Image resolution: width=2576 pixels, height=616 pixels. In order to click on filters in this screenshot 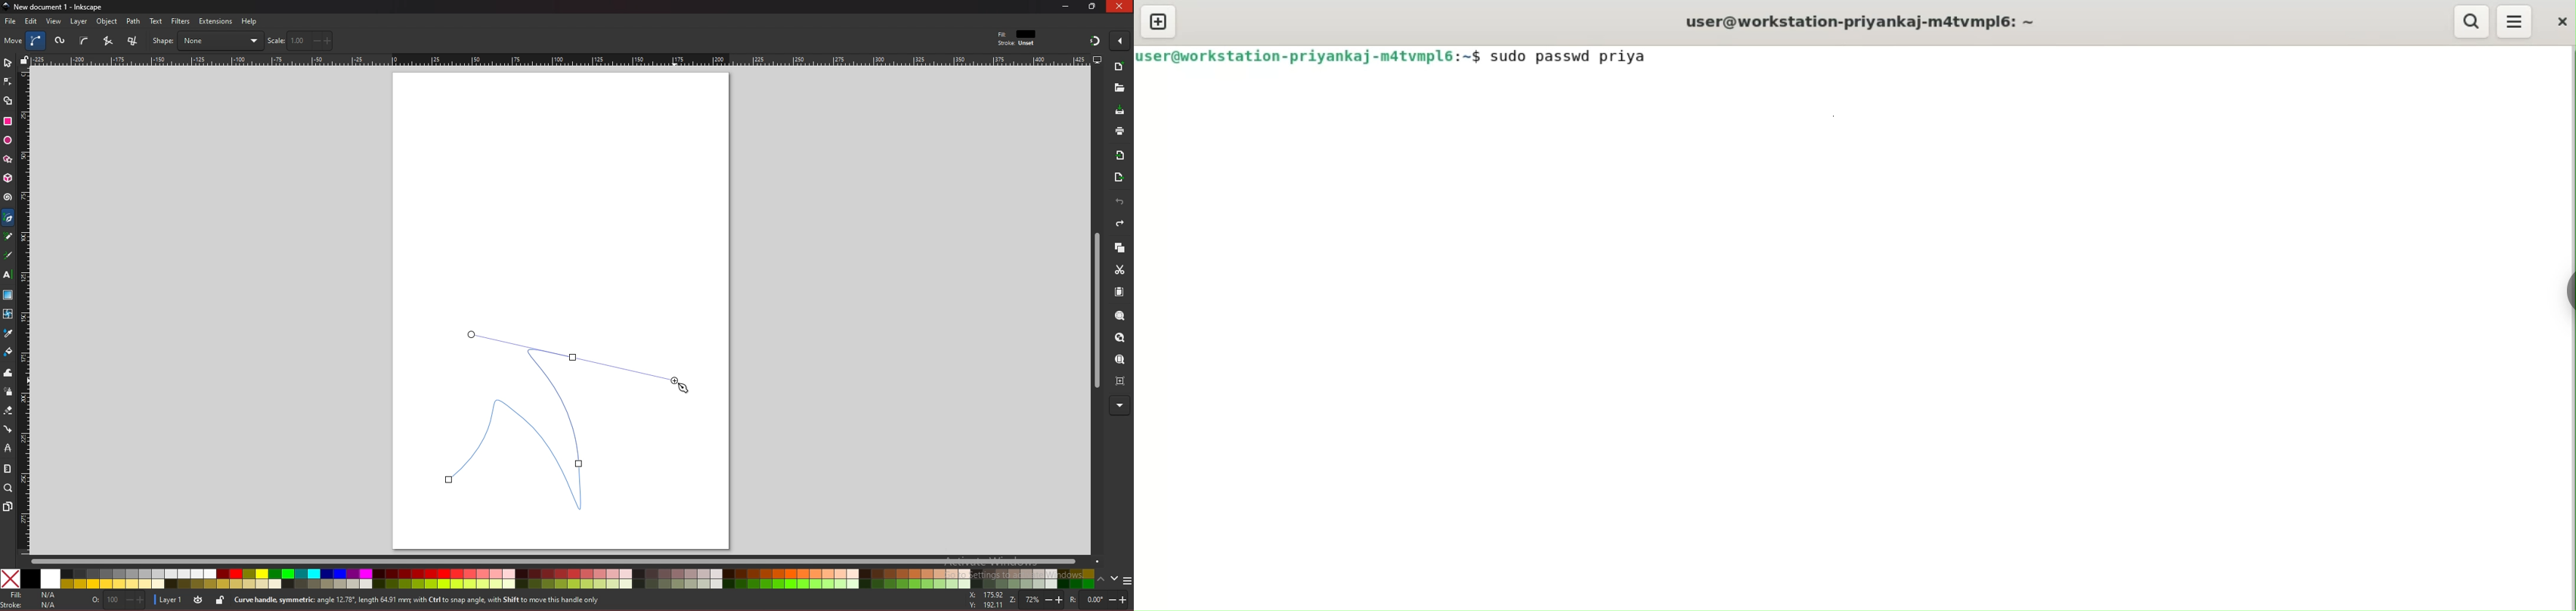, I will do `click(181, 21)`.